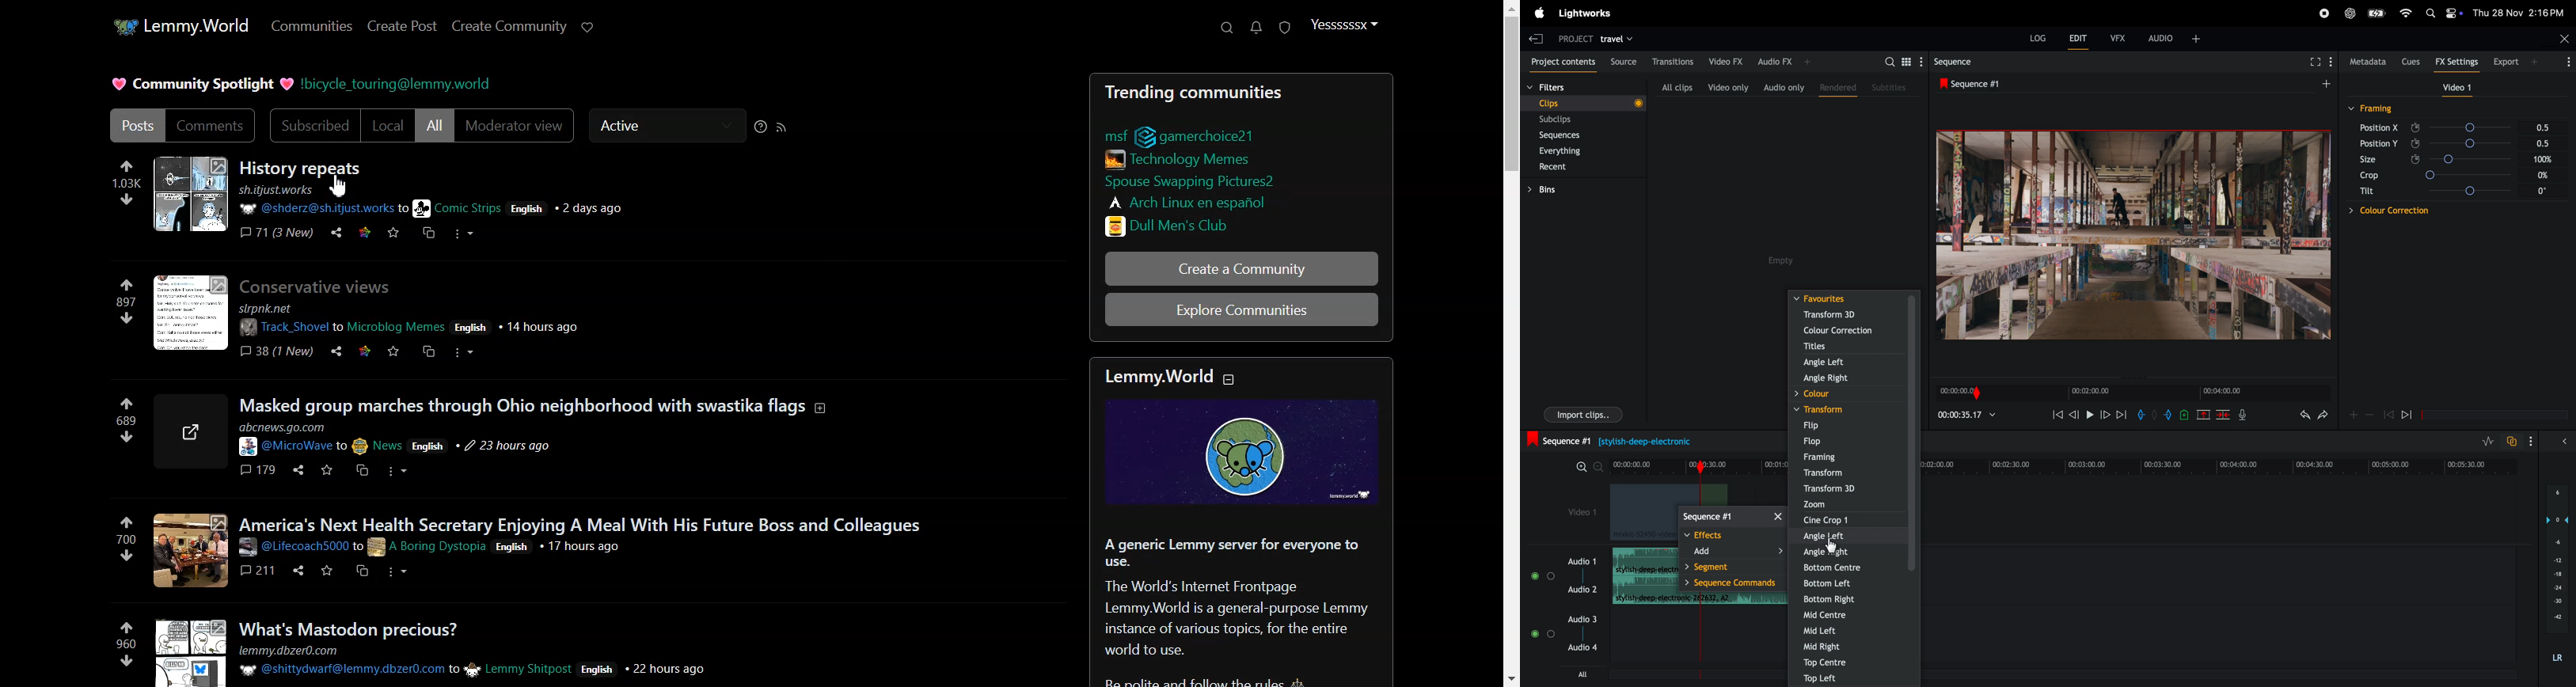  Describe the element at coordinates (1568, 120) in the screenshot. I see `sub clips` at that location.